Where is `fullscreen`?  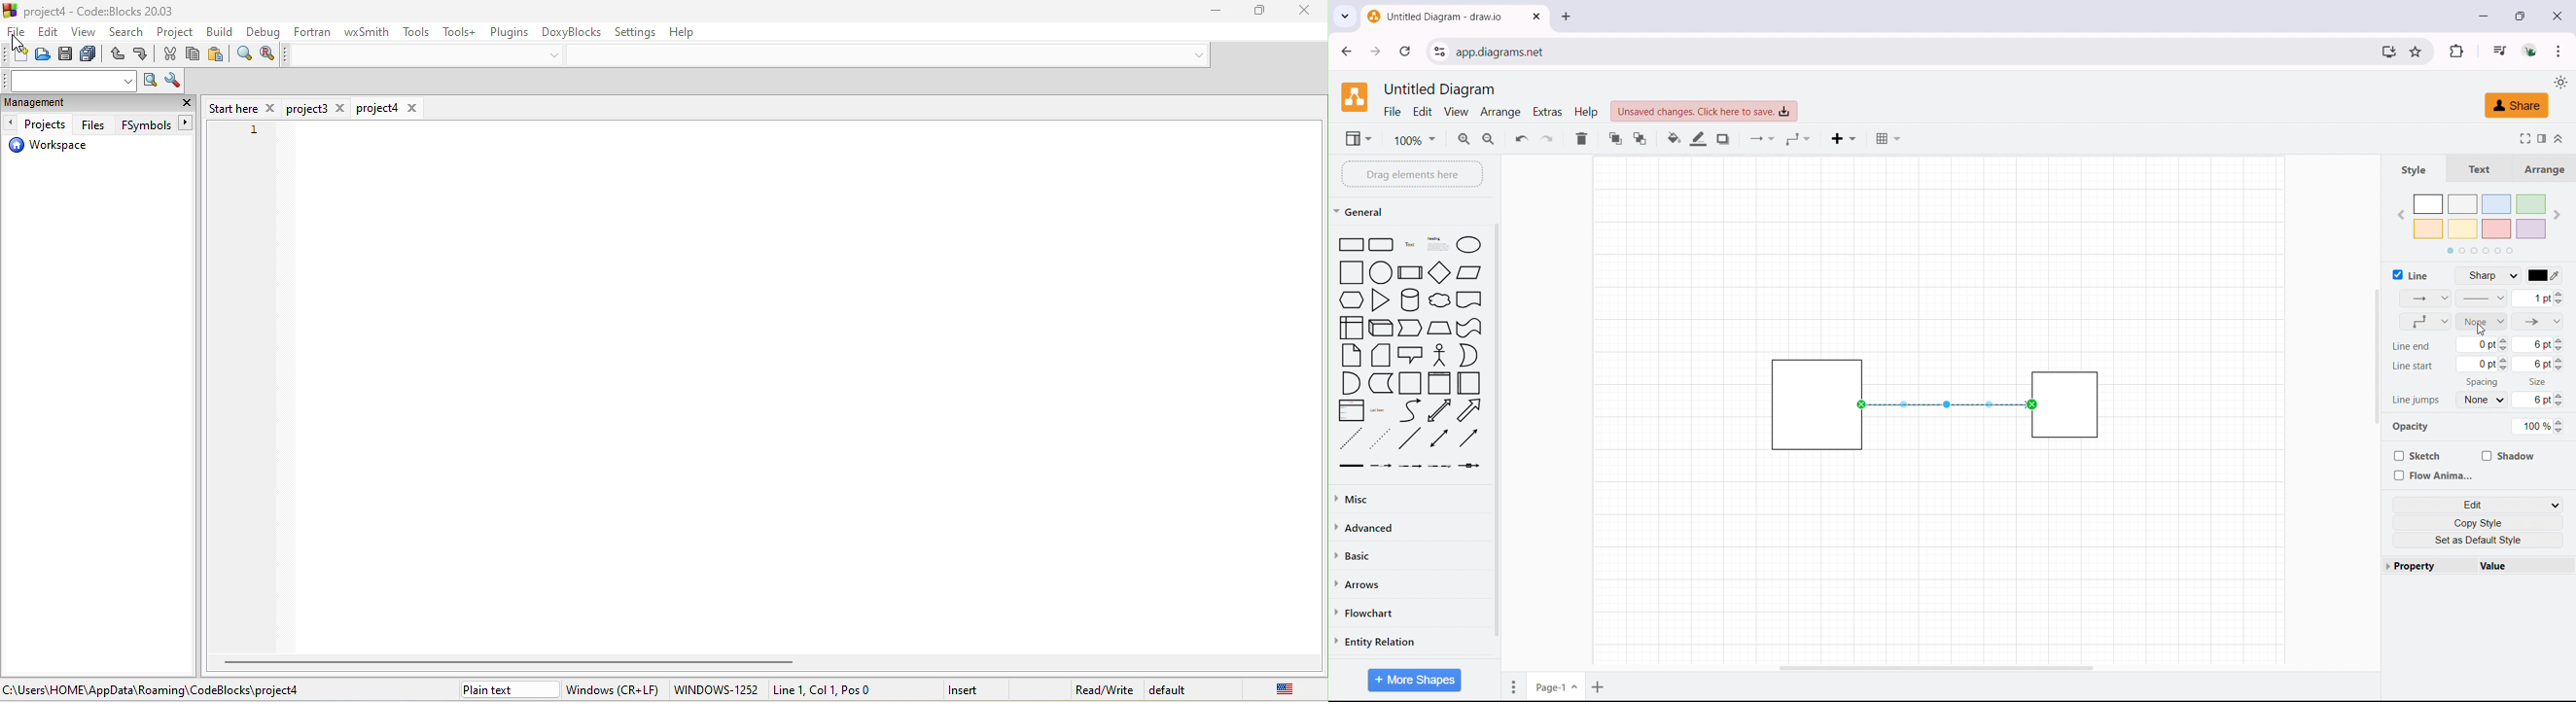 fullscreen is located at coordinates (2523, 138).